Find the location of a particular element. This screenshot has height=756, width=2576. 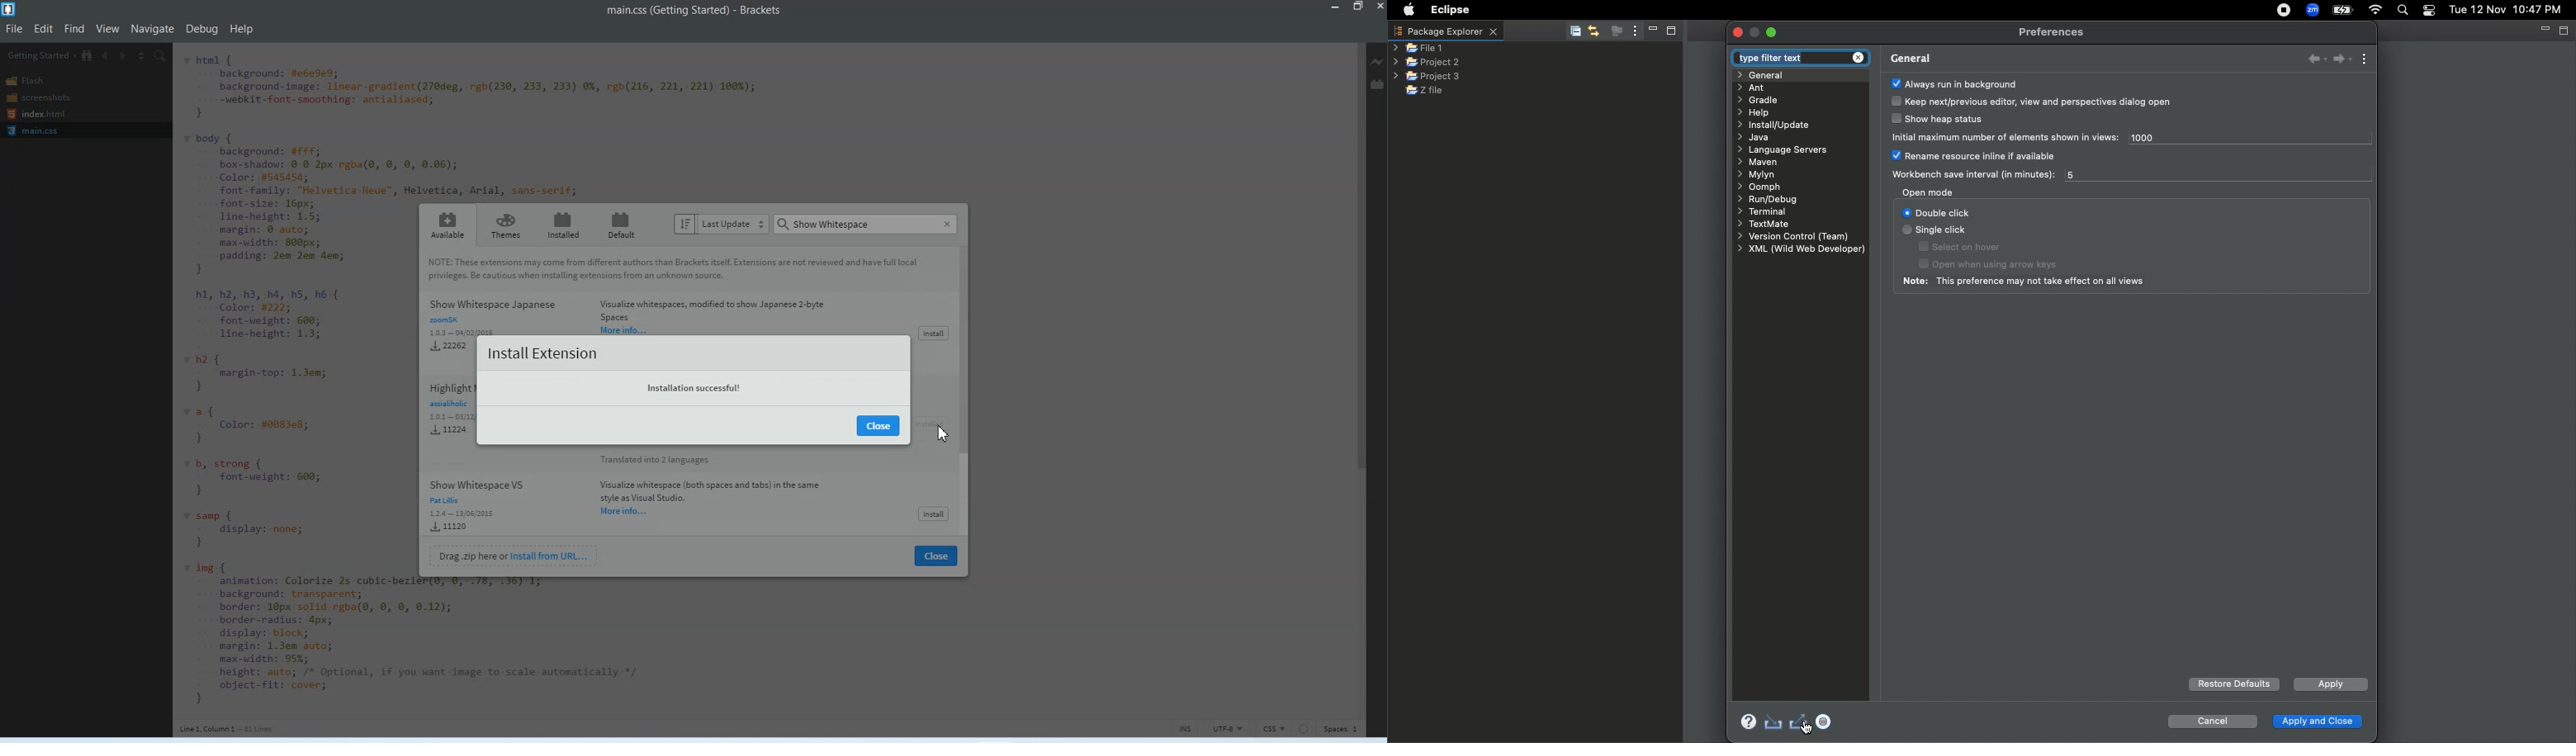

Default is located at coordinates (625, 224).